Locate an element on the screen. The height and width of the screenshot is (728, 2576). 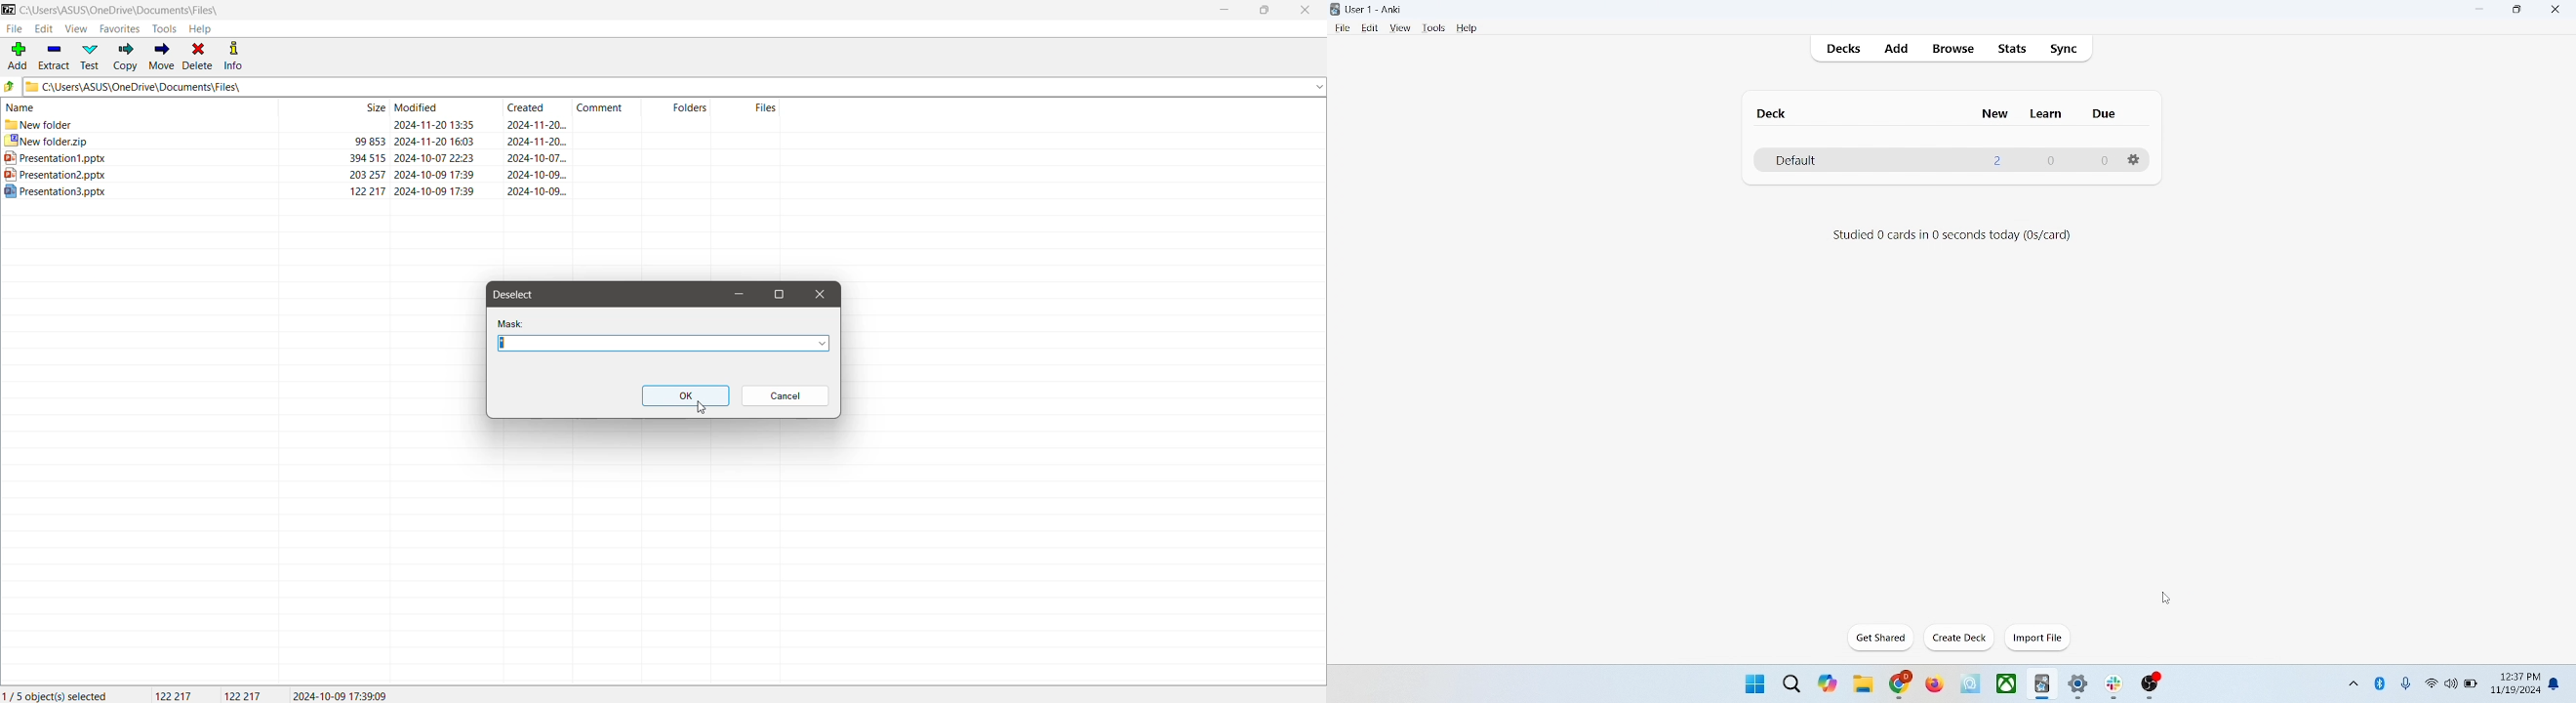
firefox is located at coordinates (1934, 684).